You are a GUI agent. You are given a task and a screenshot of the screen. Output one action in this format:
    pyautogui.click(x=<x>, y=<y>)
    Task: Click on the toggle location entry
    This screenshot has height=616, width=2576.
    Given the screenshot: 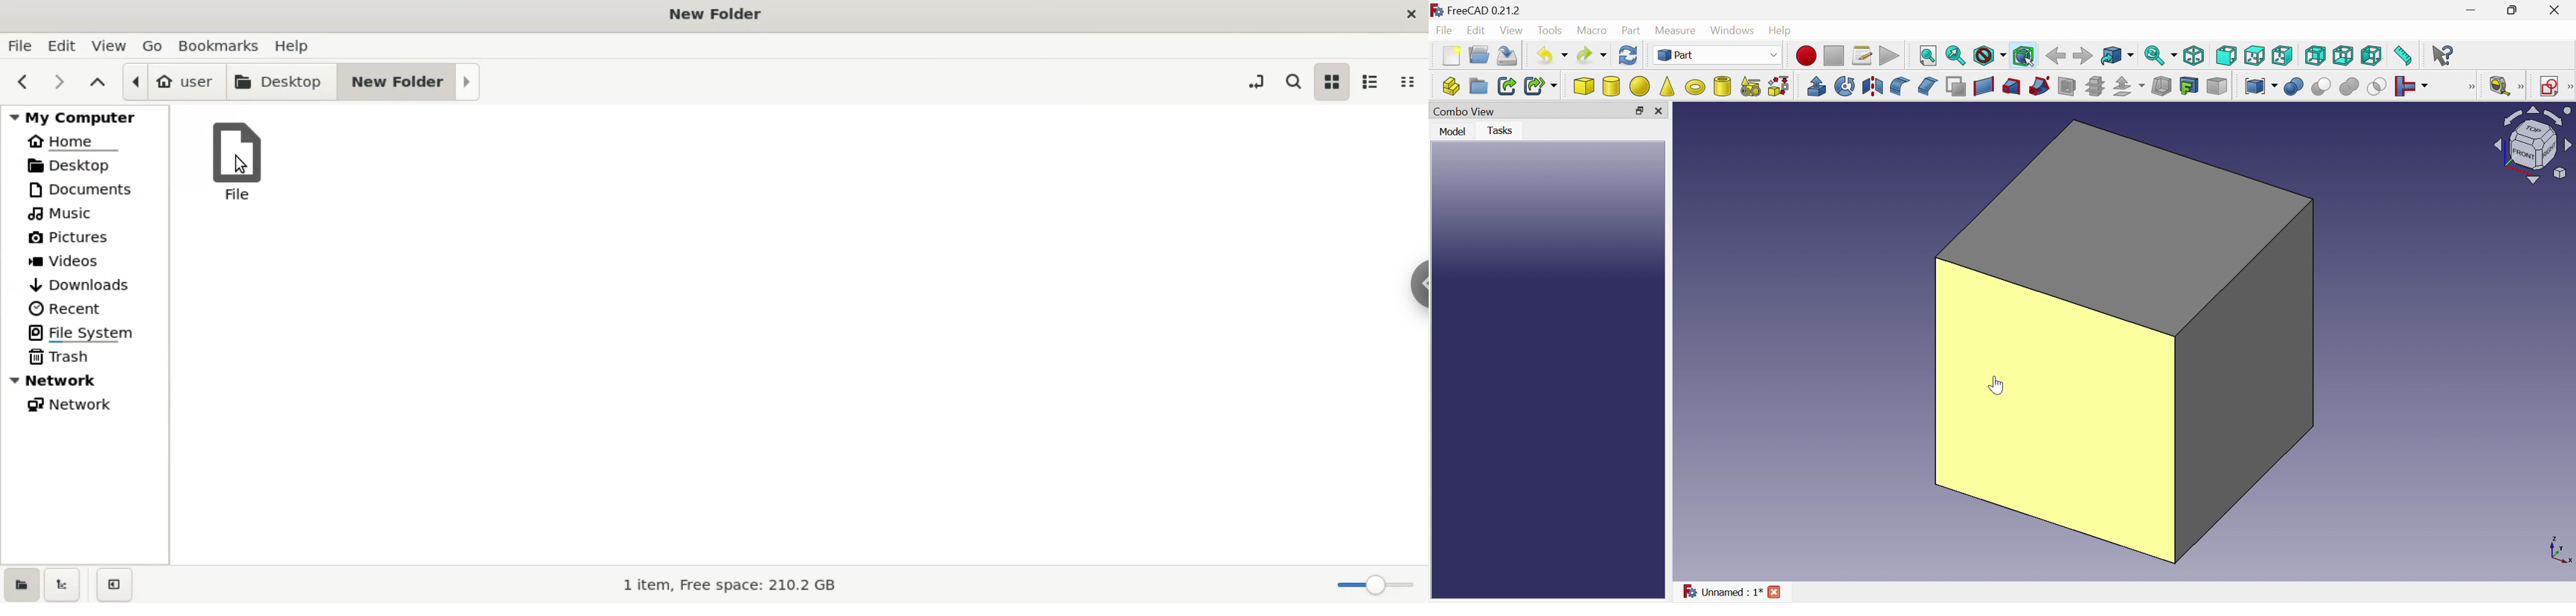 What is the action you would take?
    pyautogui.click(x=1257, y=80)
    